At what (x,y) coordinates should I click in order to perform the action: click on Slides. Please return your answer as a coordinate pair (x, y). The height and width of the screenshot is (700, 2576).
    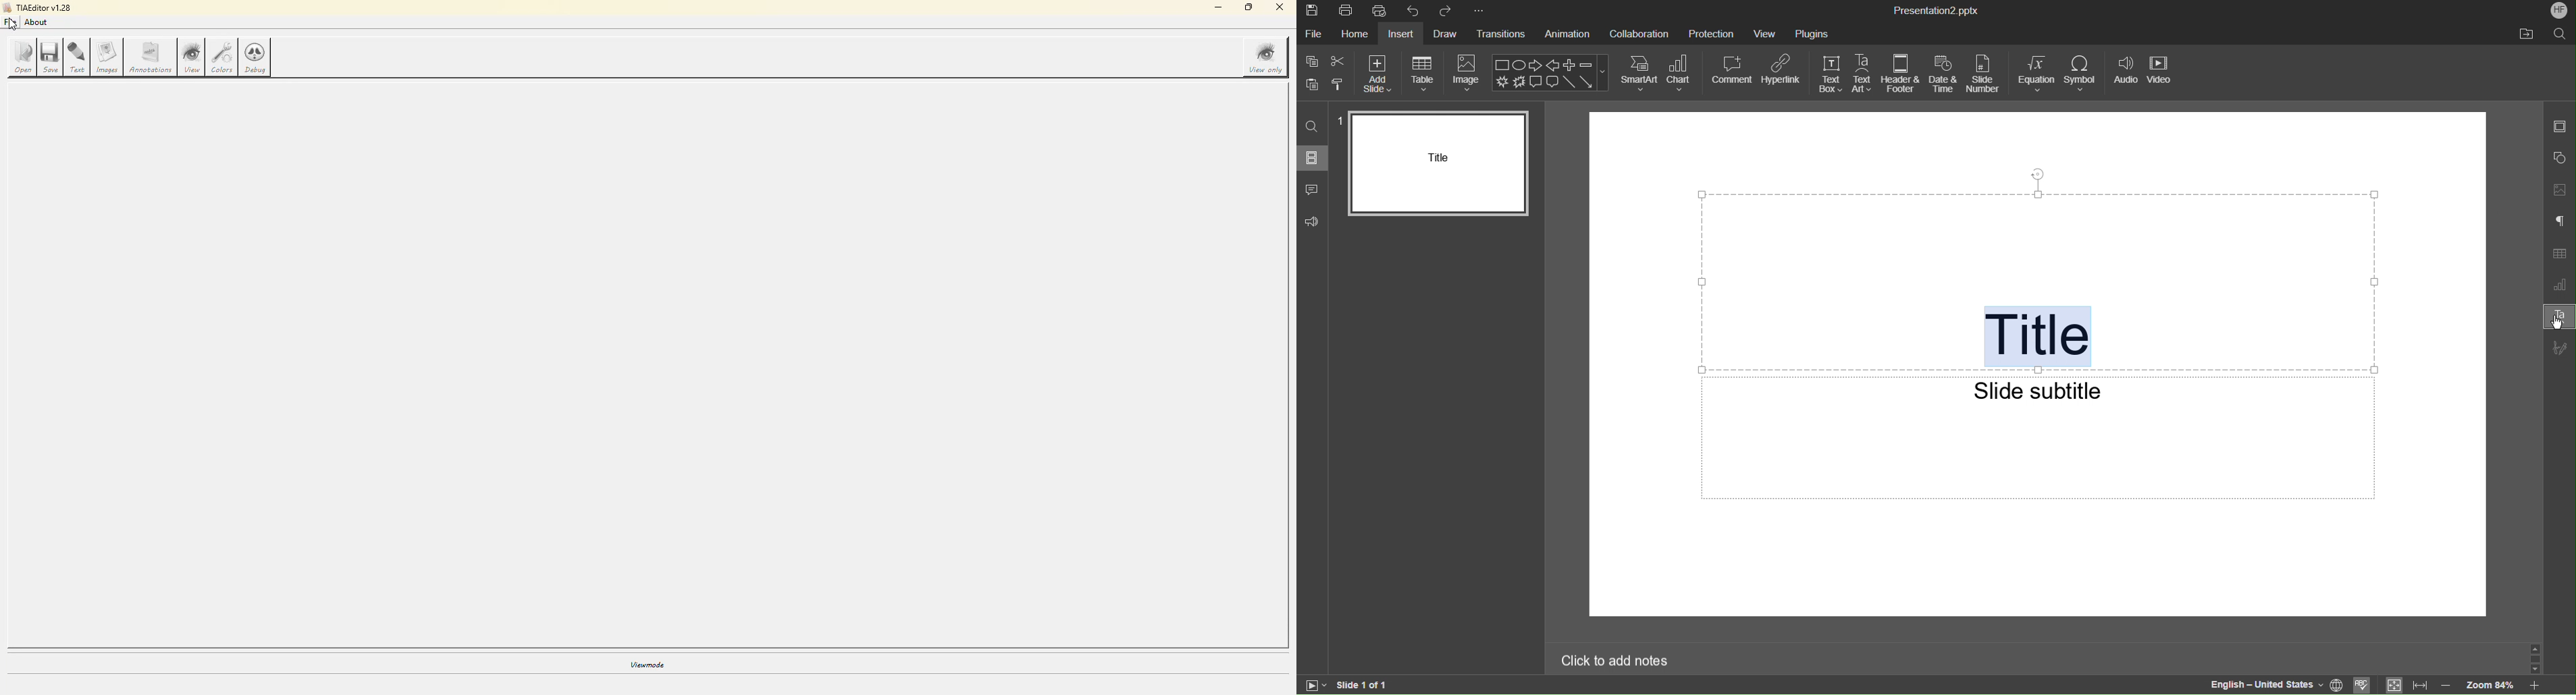
    Looking at the image, I should click on (1314, 158).